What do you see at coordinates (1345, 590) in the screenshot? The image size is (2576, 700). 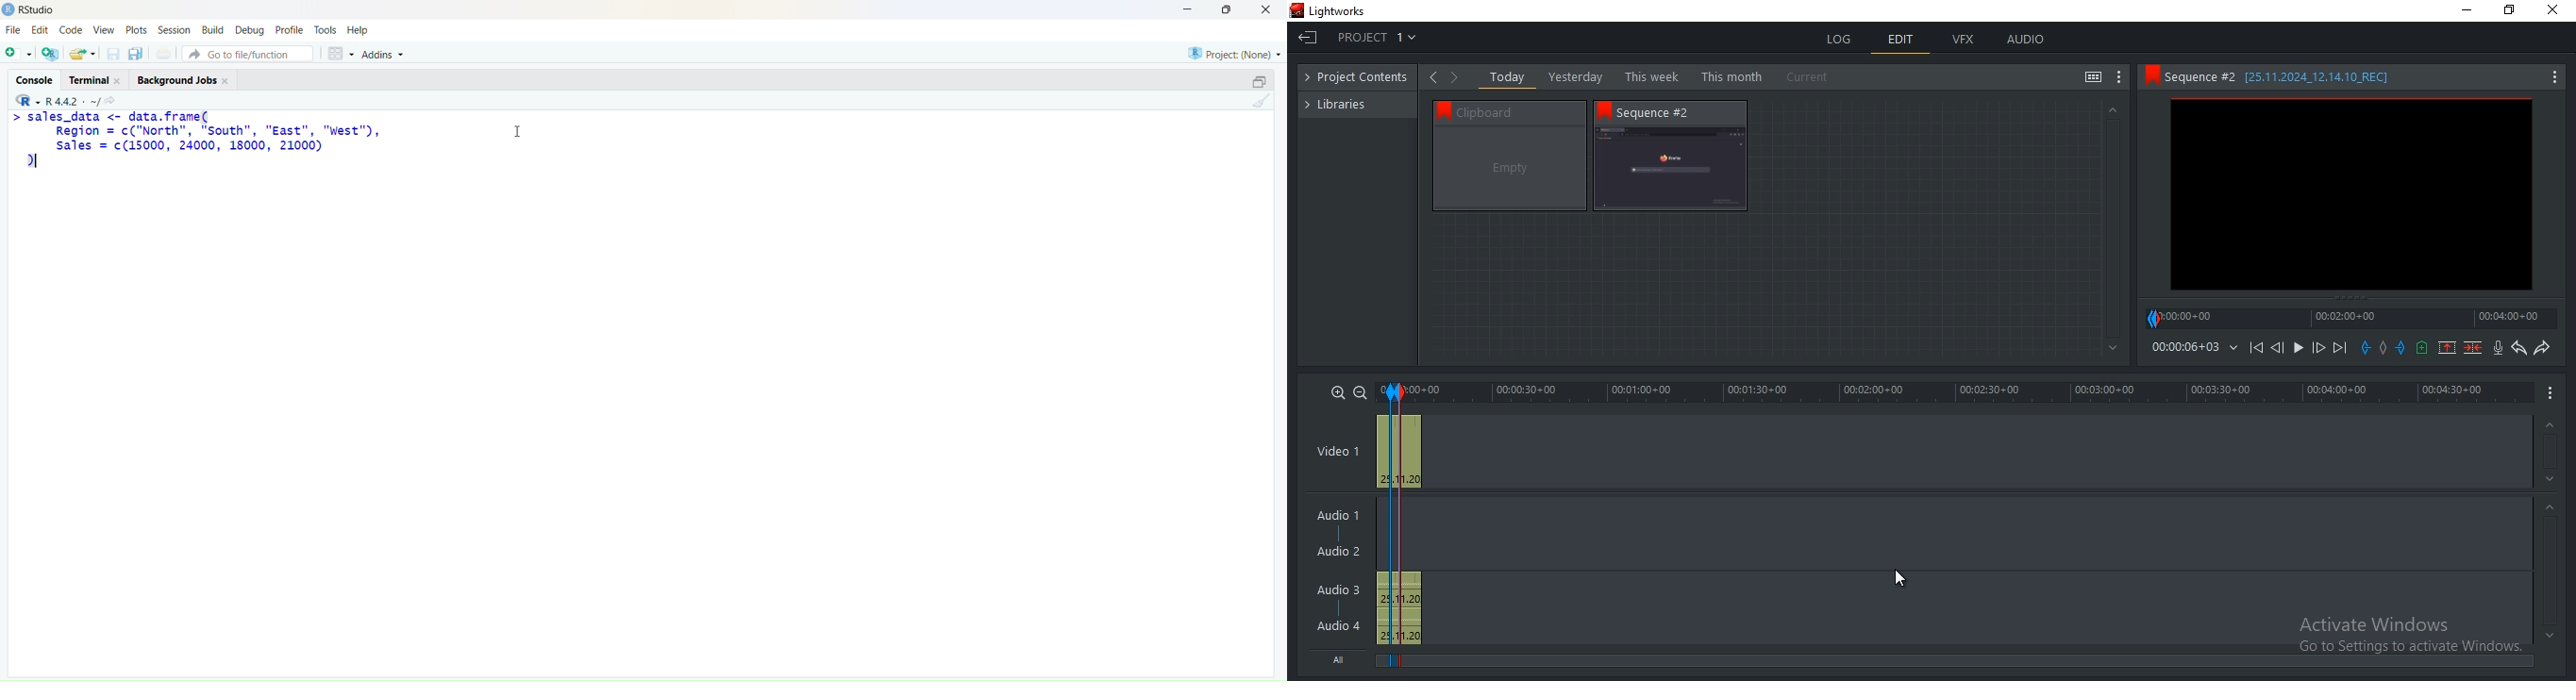 I see `Audio 3` at bounding box center [1345, 590].